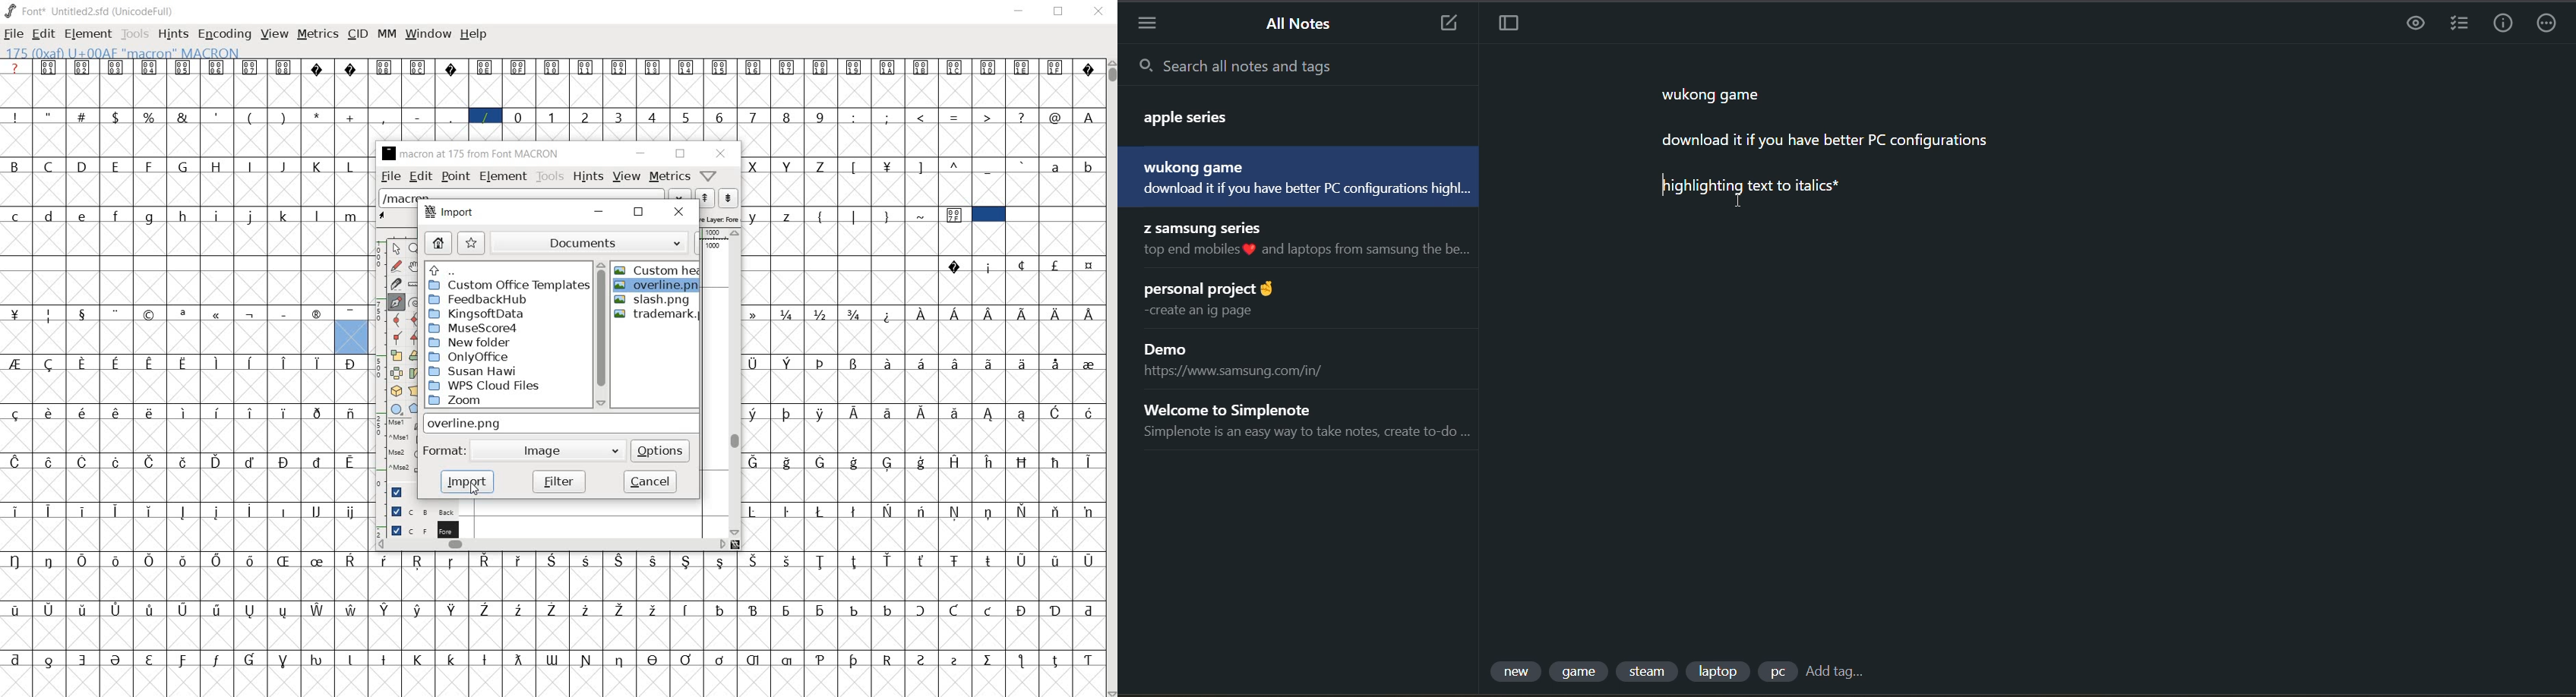  Describe the element at coordinates (856, 660) in the screenshot. I see `Symbol` at that location.